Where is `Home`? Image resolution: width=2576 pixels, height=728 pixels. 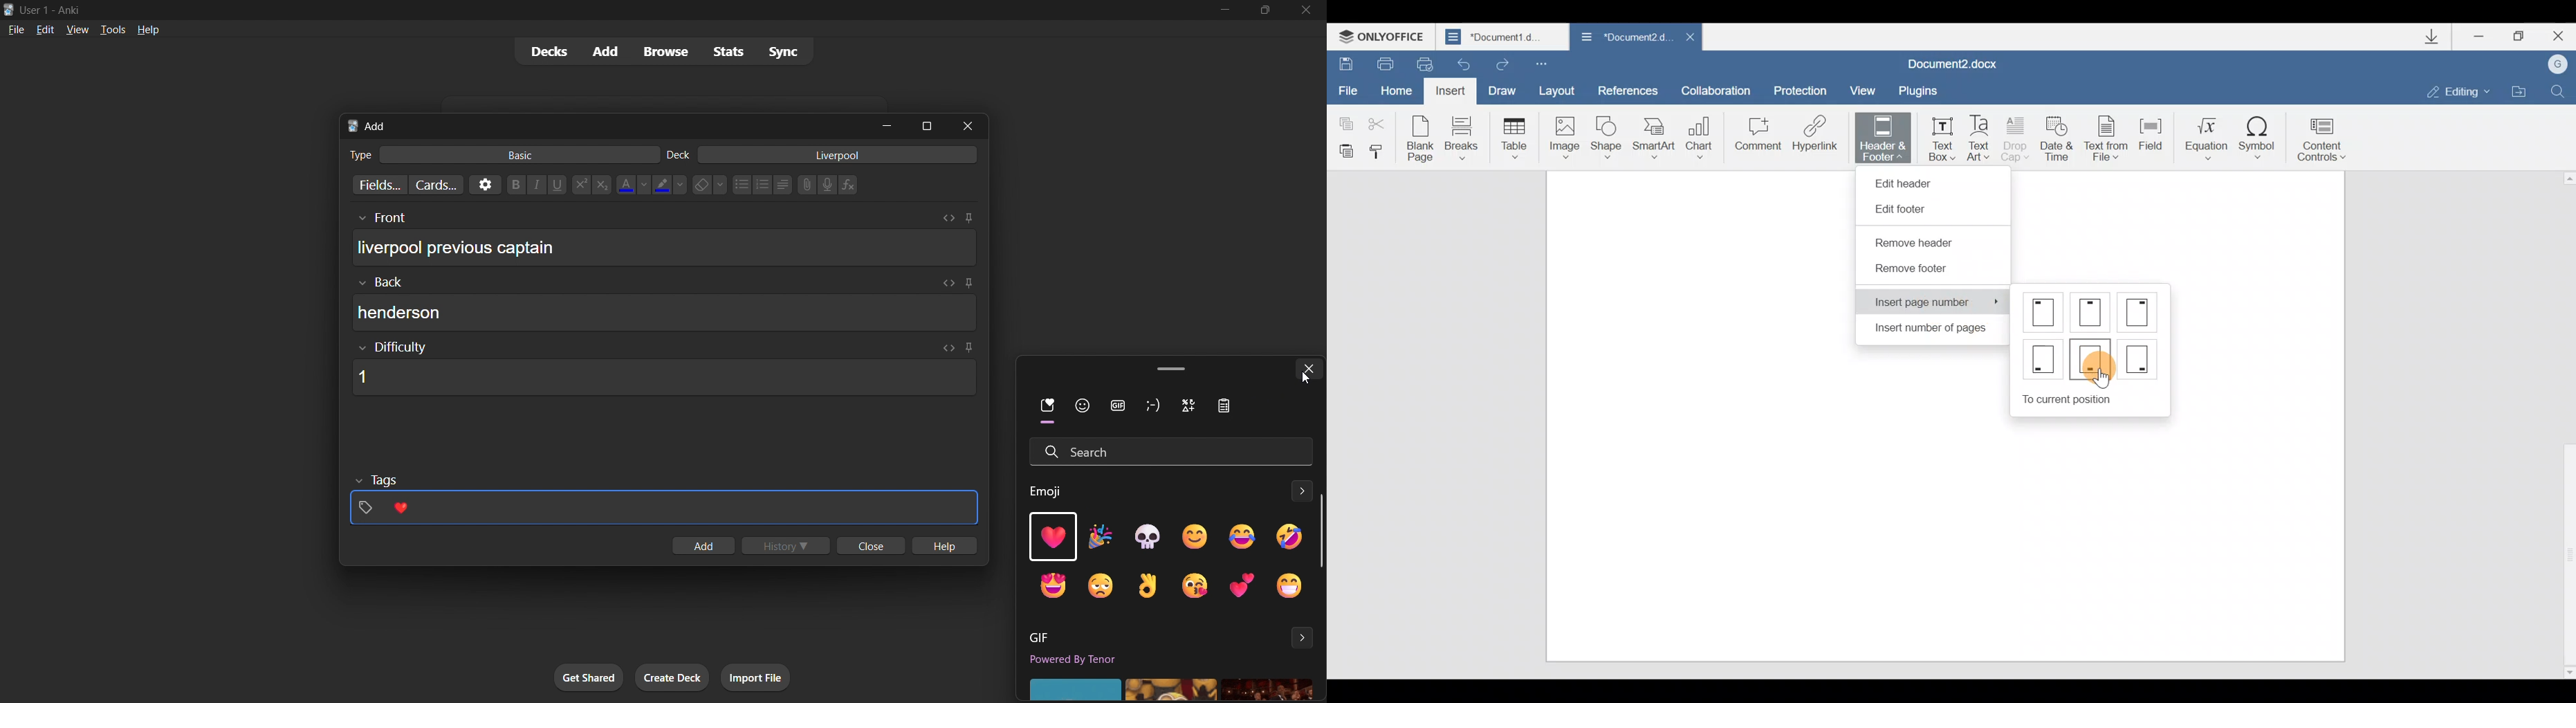
Home is located at coordinates (1396, 89).